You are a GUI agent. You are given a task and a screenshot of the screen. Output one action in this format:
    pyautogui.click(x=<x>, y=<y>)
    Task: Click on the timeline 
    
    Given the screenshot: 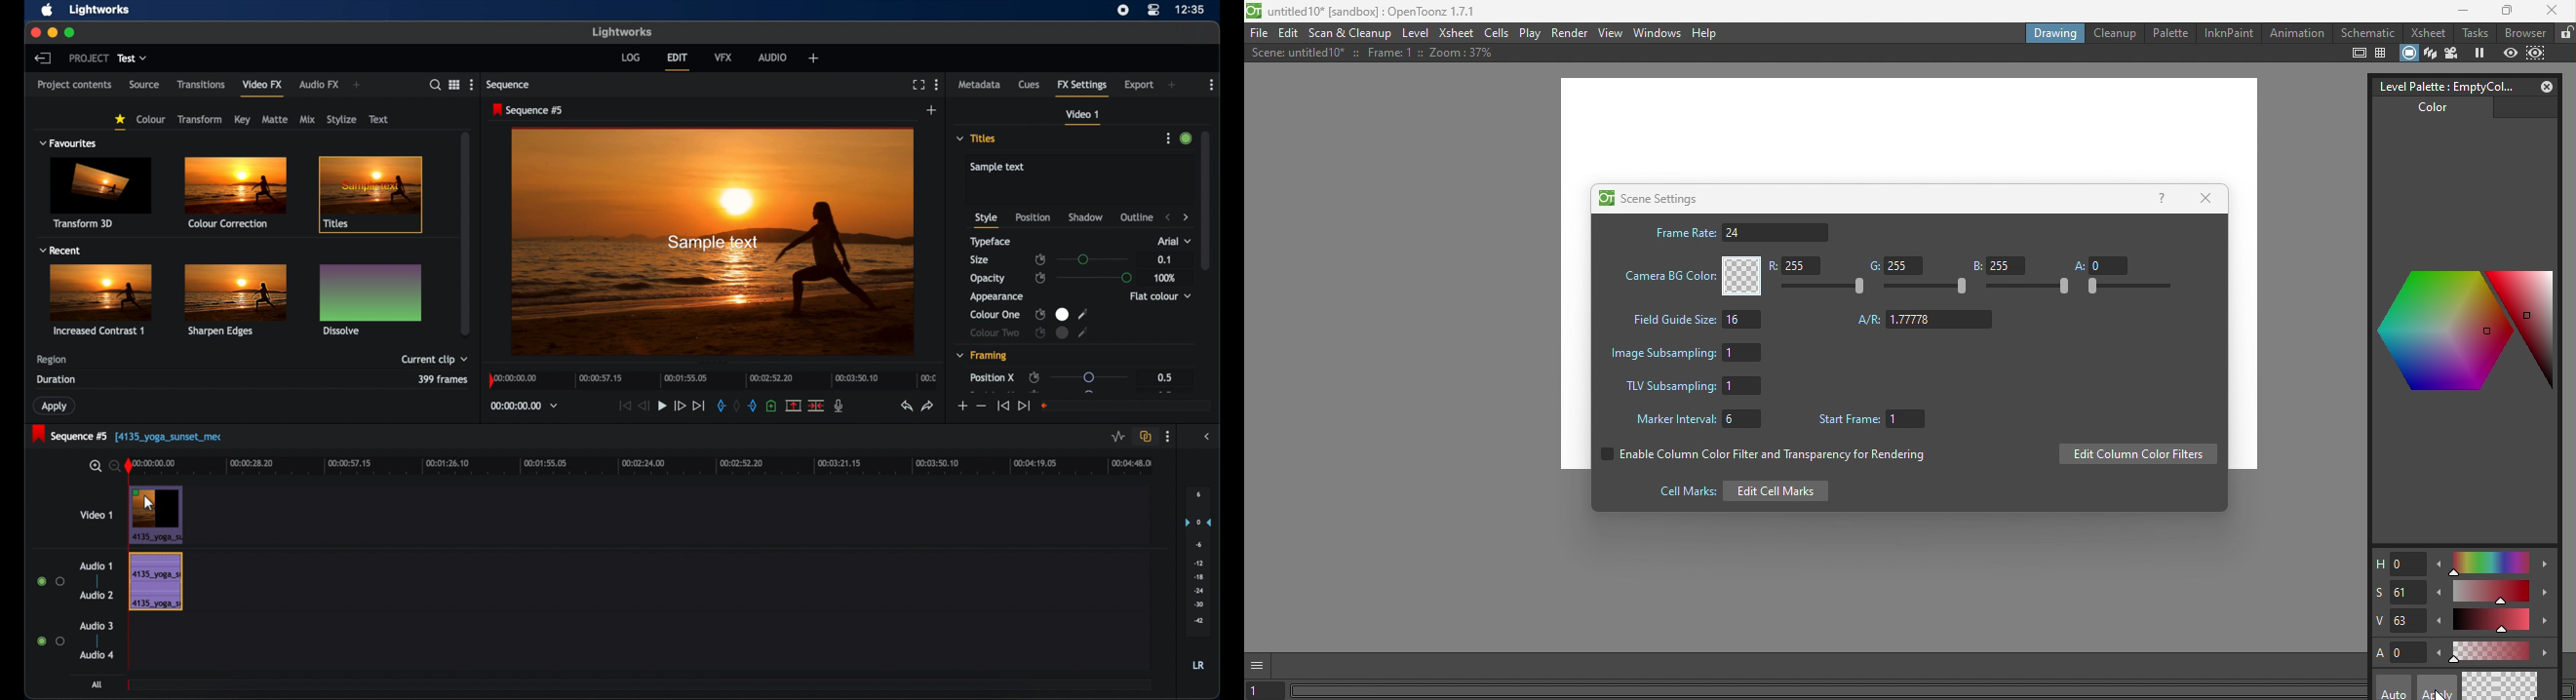 What is the action you would take?
    pyautogui.click(x=641, y=465)
    